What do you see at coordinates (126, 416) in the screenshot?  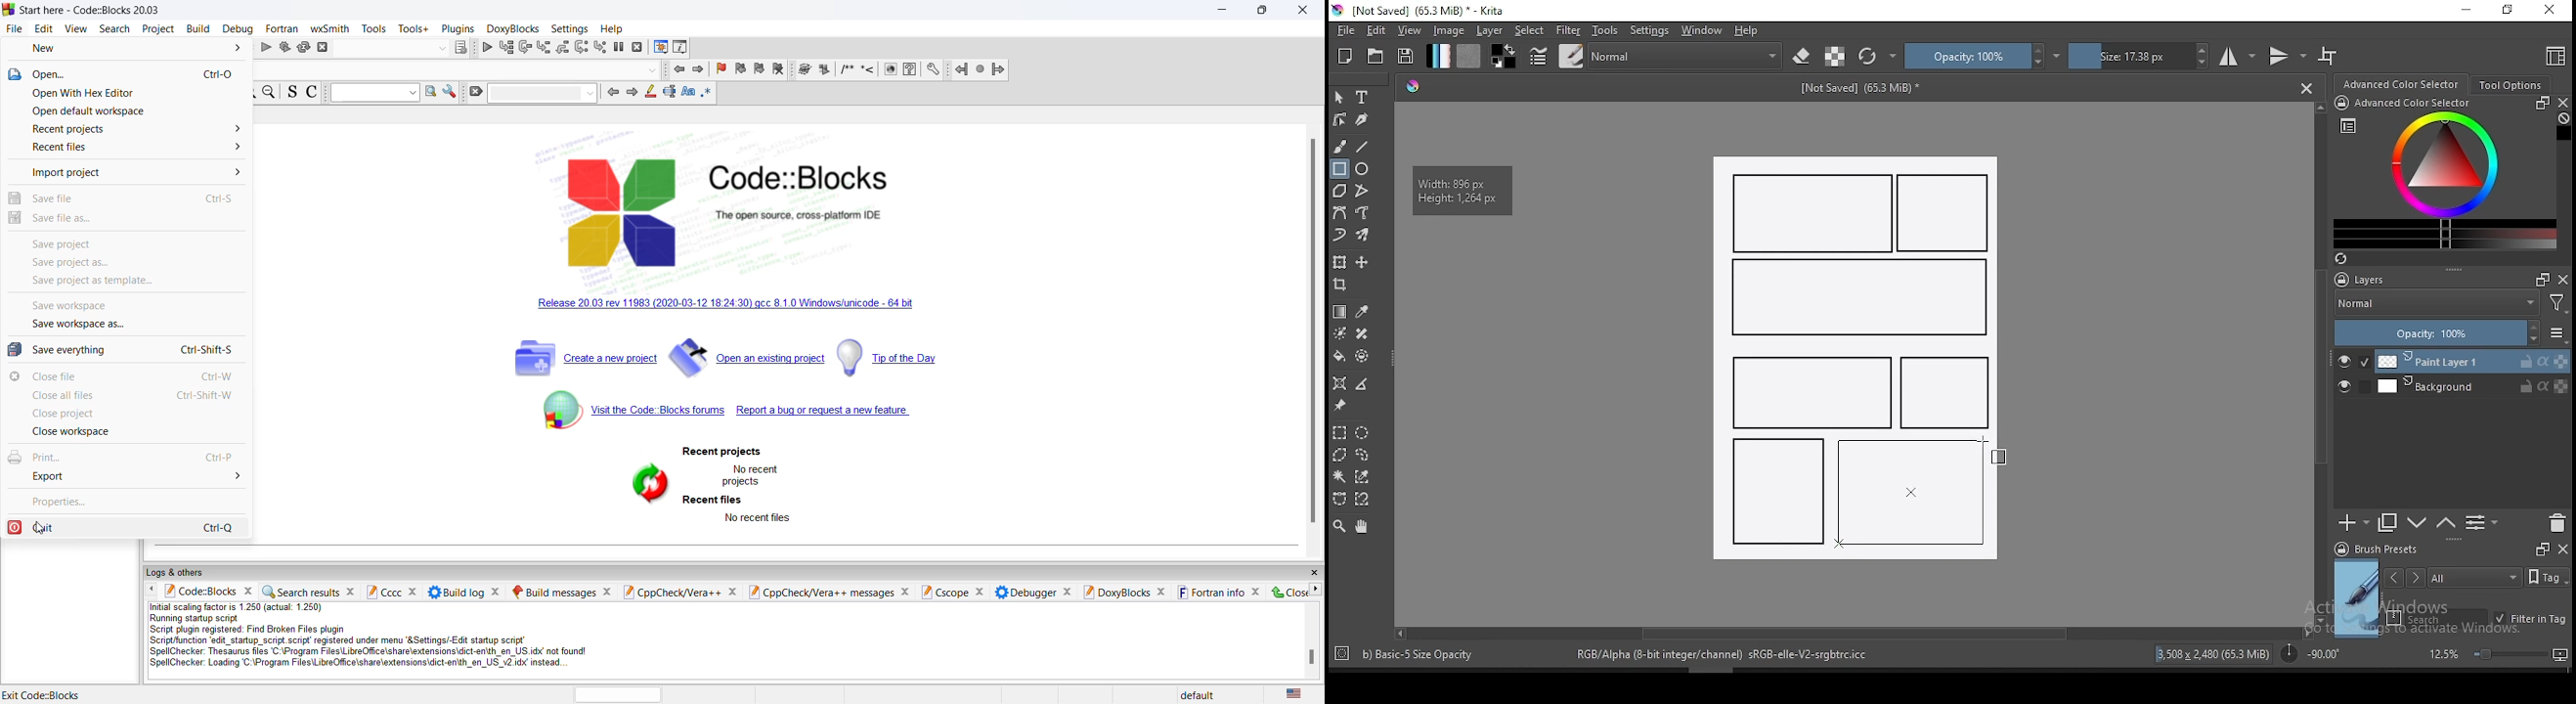 I see `close project` at bounding box center [126, 416].